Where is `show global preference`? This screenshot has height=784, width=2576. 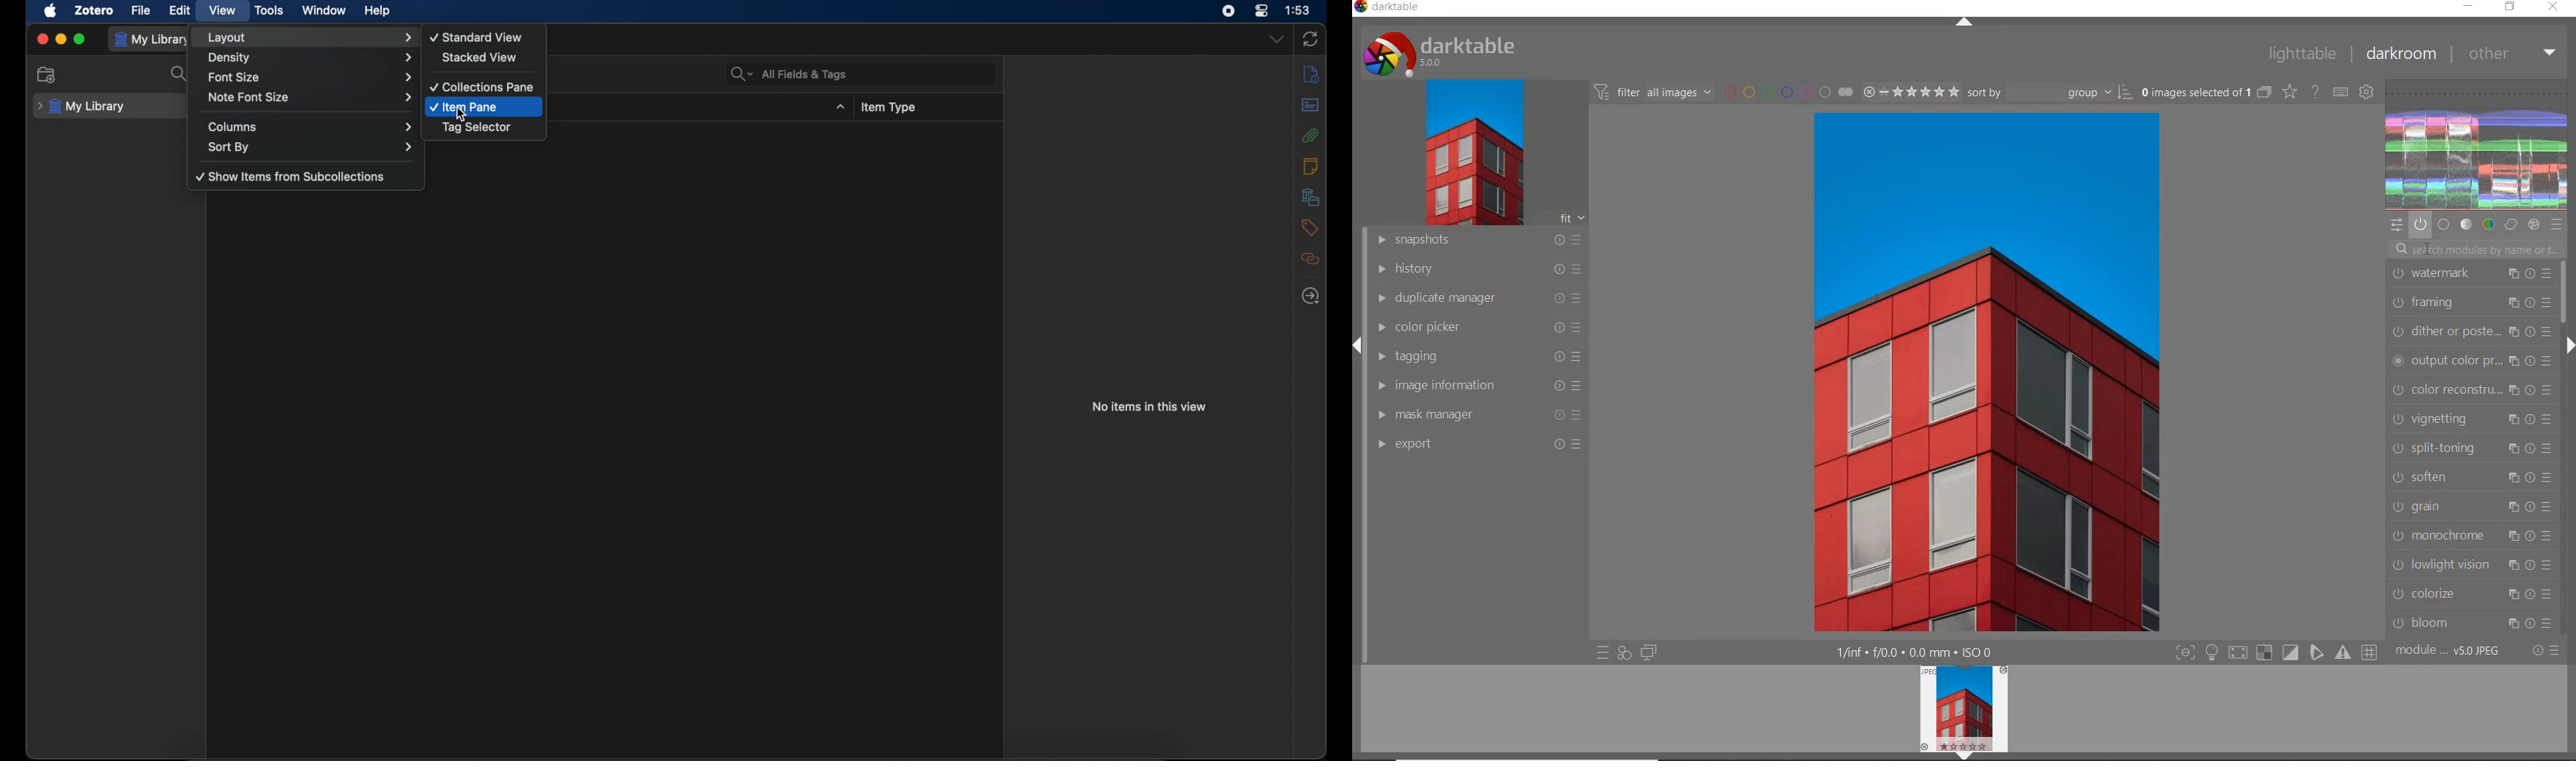
show global preference is located at coordinates (2367, 93).